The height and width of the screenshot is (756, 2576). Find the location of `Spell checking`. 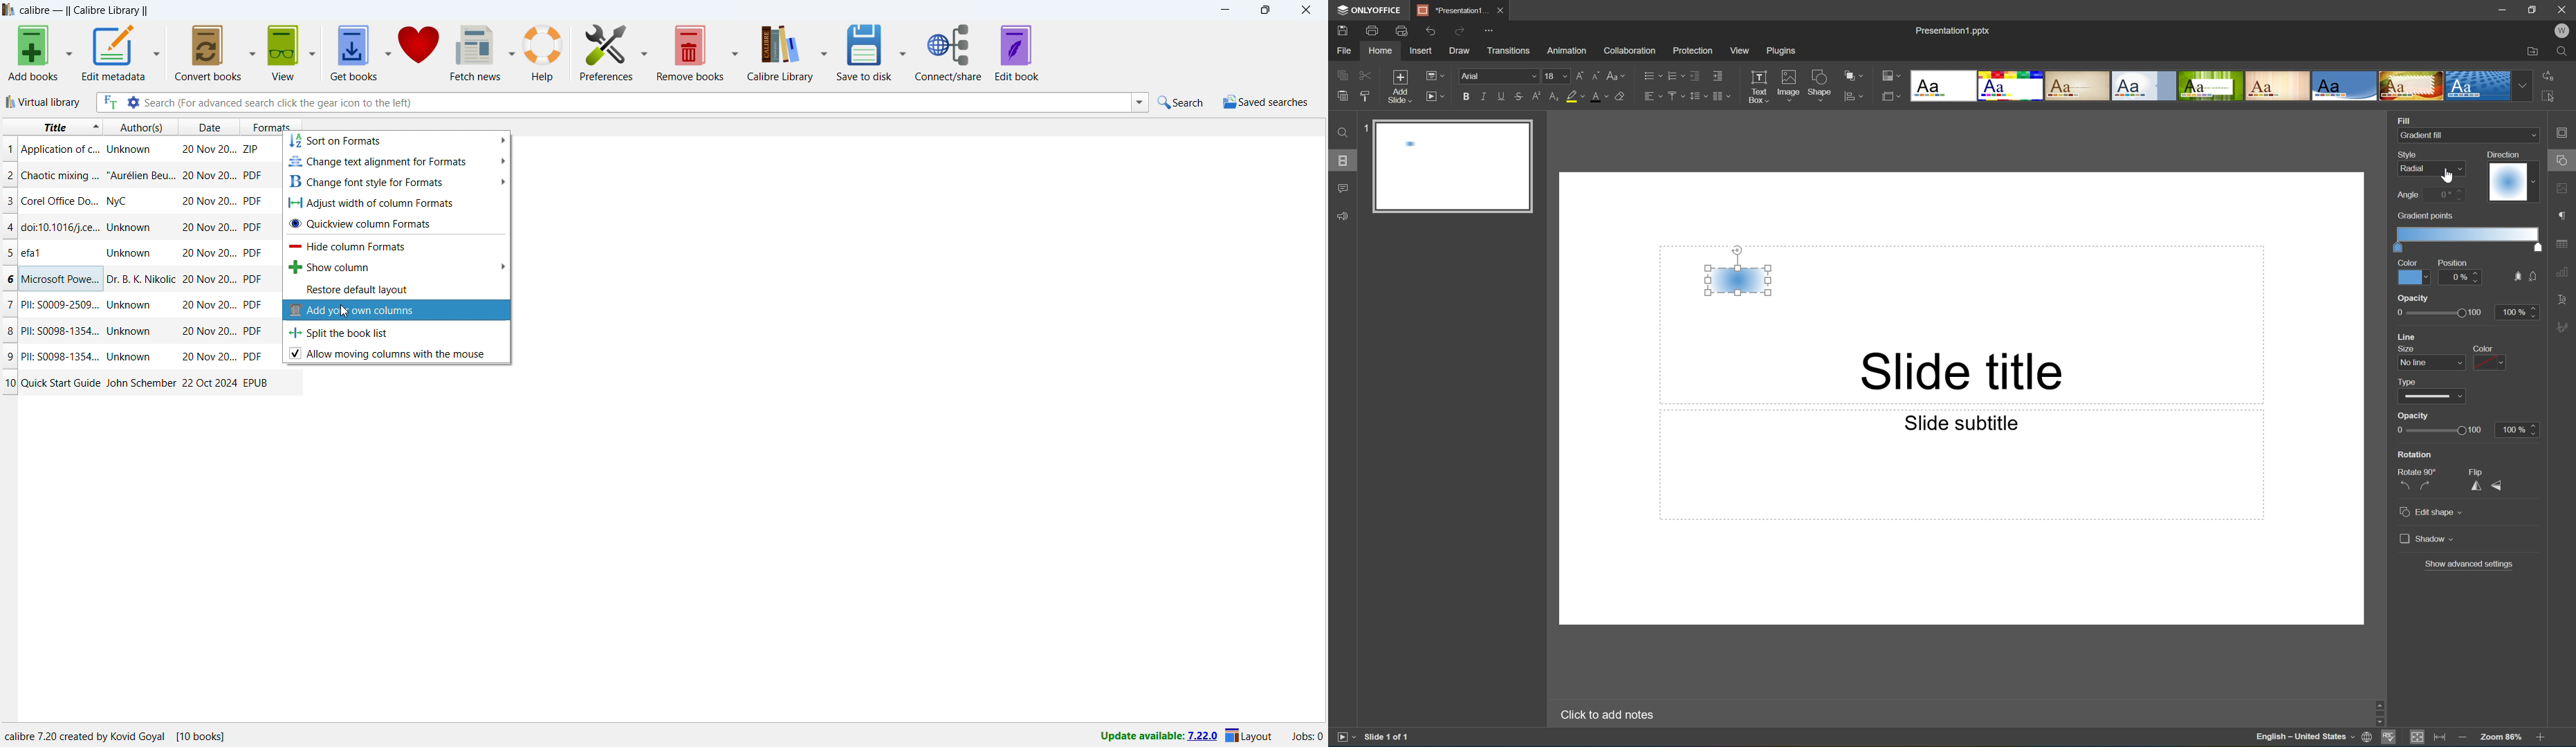

Spell checking is located at coordinates (2389, 738).